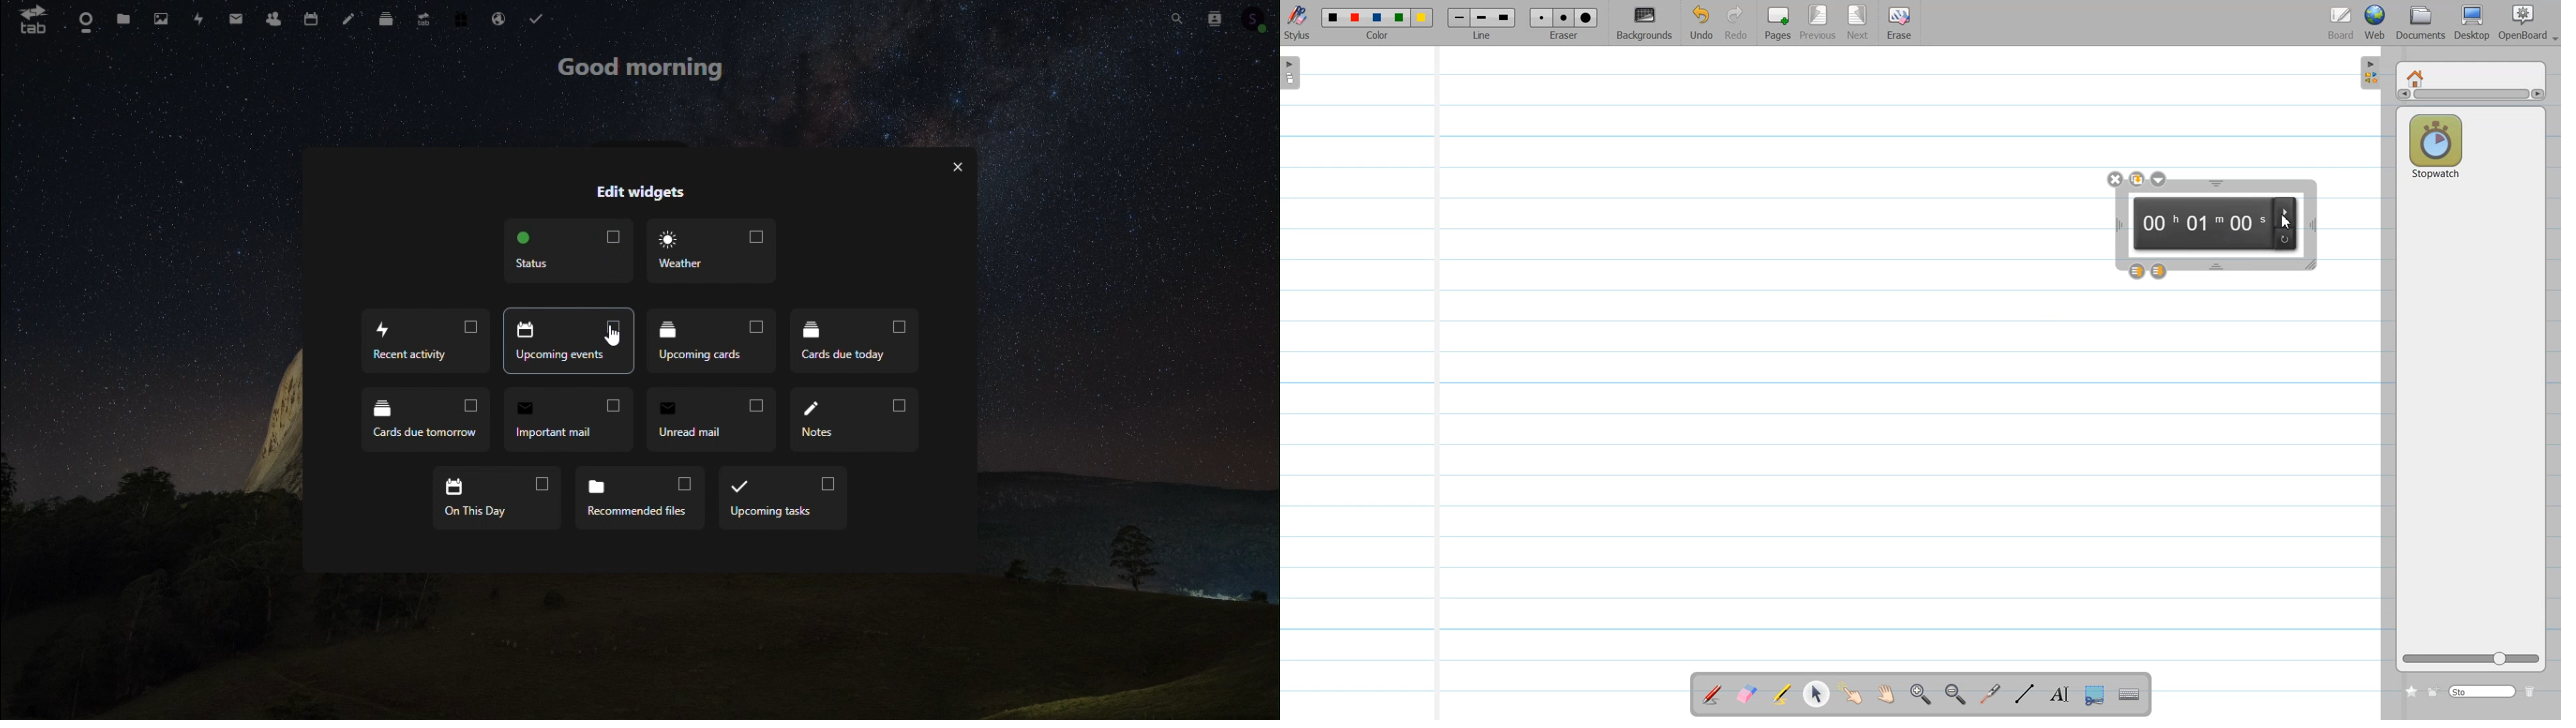 The height and width of the screenshot is (728, 2576). I want to click on Upcoming events, so click(568, 340).